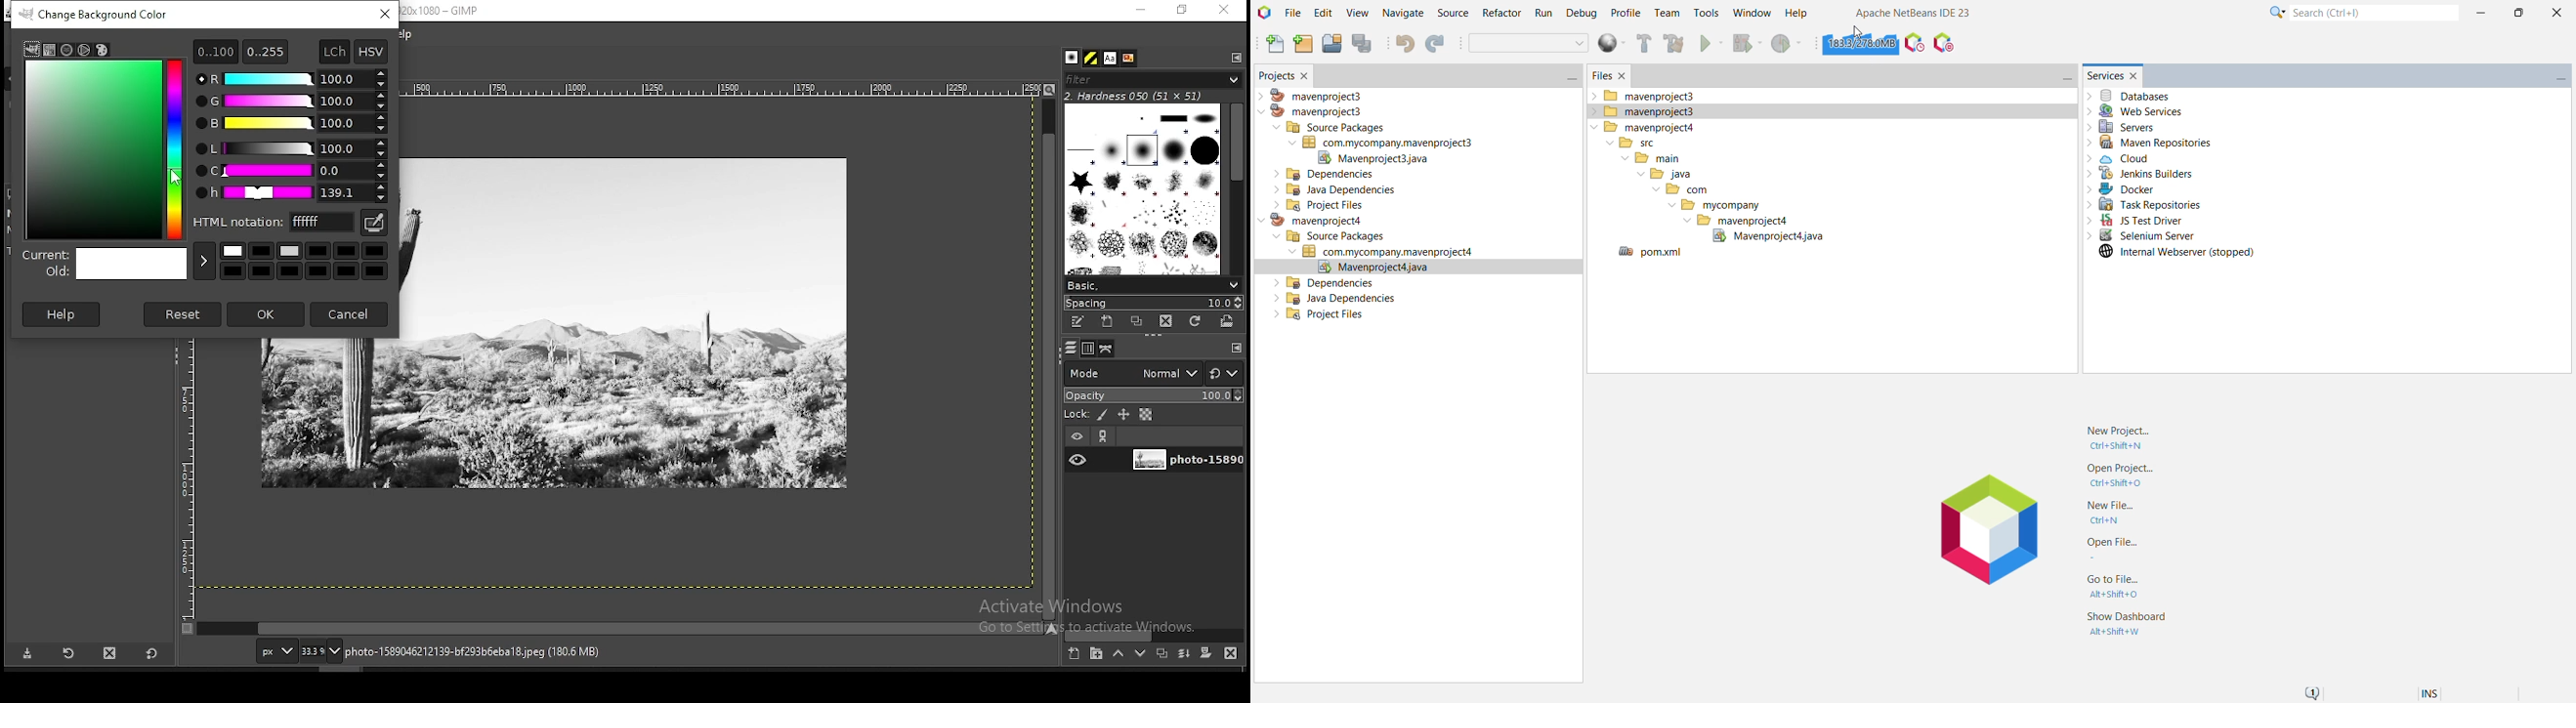 This screenshot has height=728, width=2576. What do you see at coordinates (1183, 10) in the screenshot?
I see `restore` at bounding box center [1183, 10].